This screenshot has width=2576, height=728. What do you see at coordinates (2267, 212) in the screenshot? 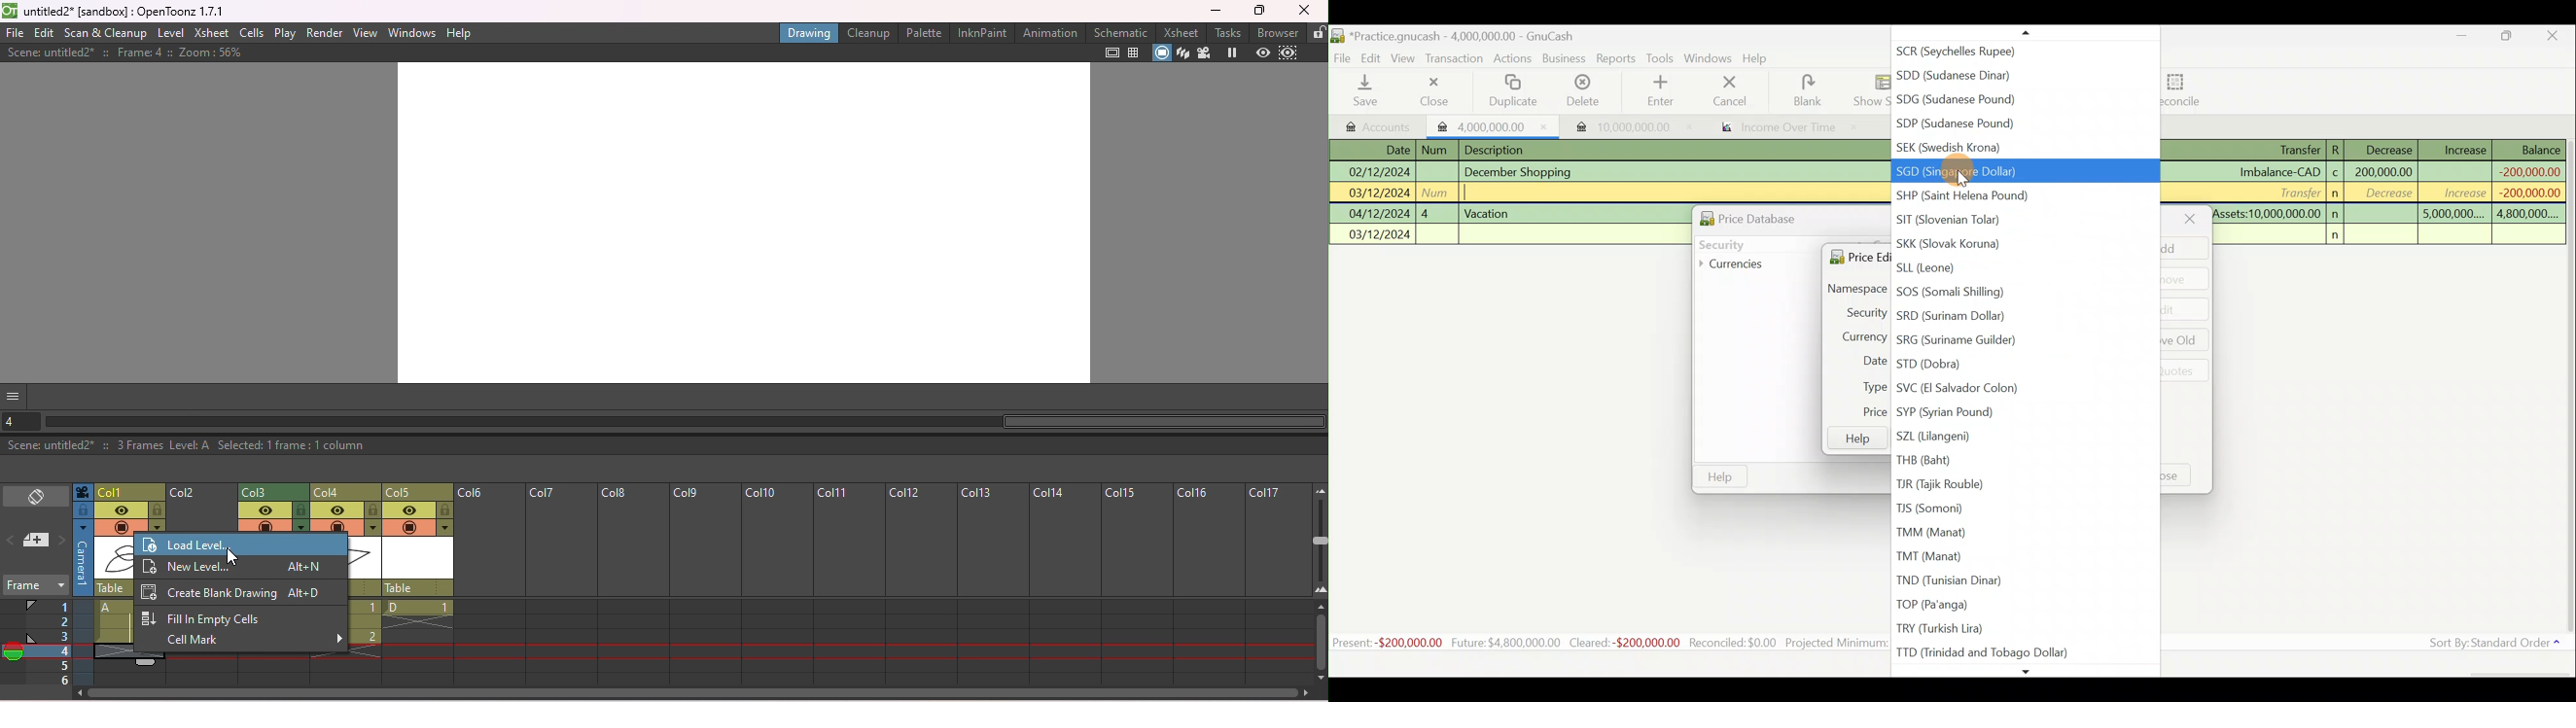
I see `Assets:10,000,000.00` at bounding box center [2267, 212].